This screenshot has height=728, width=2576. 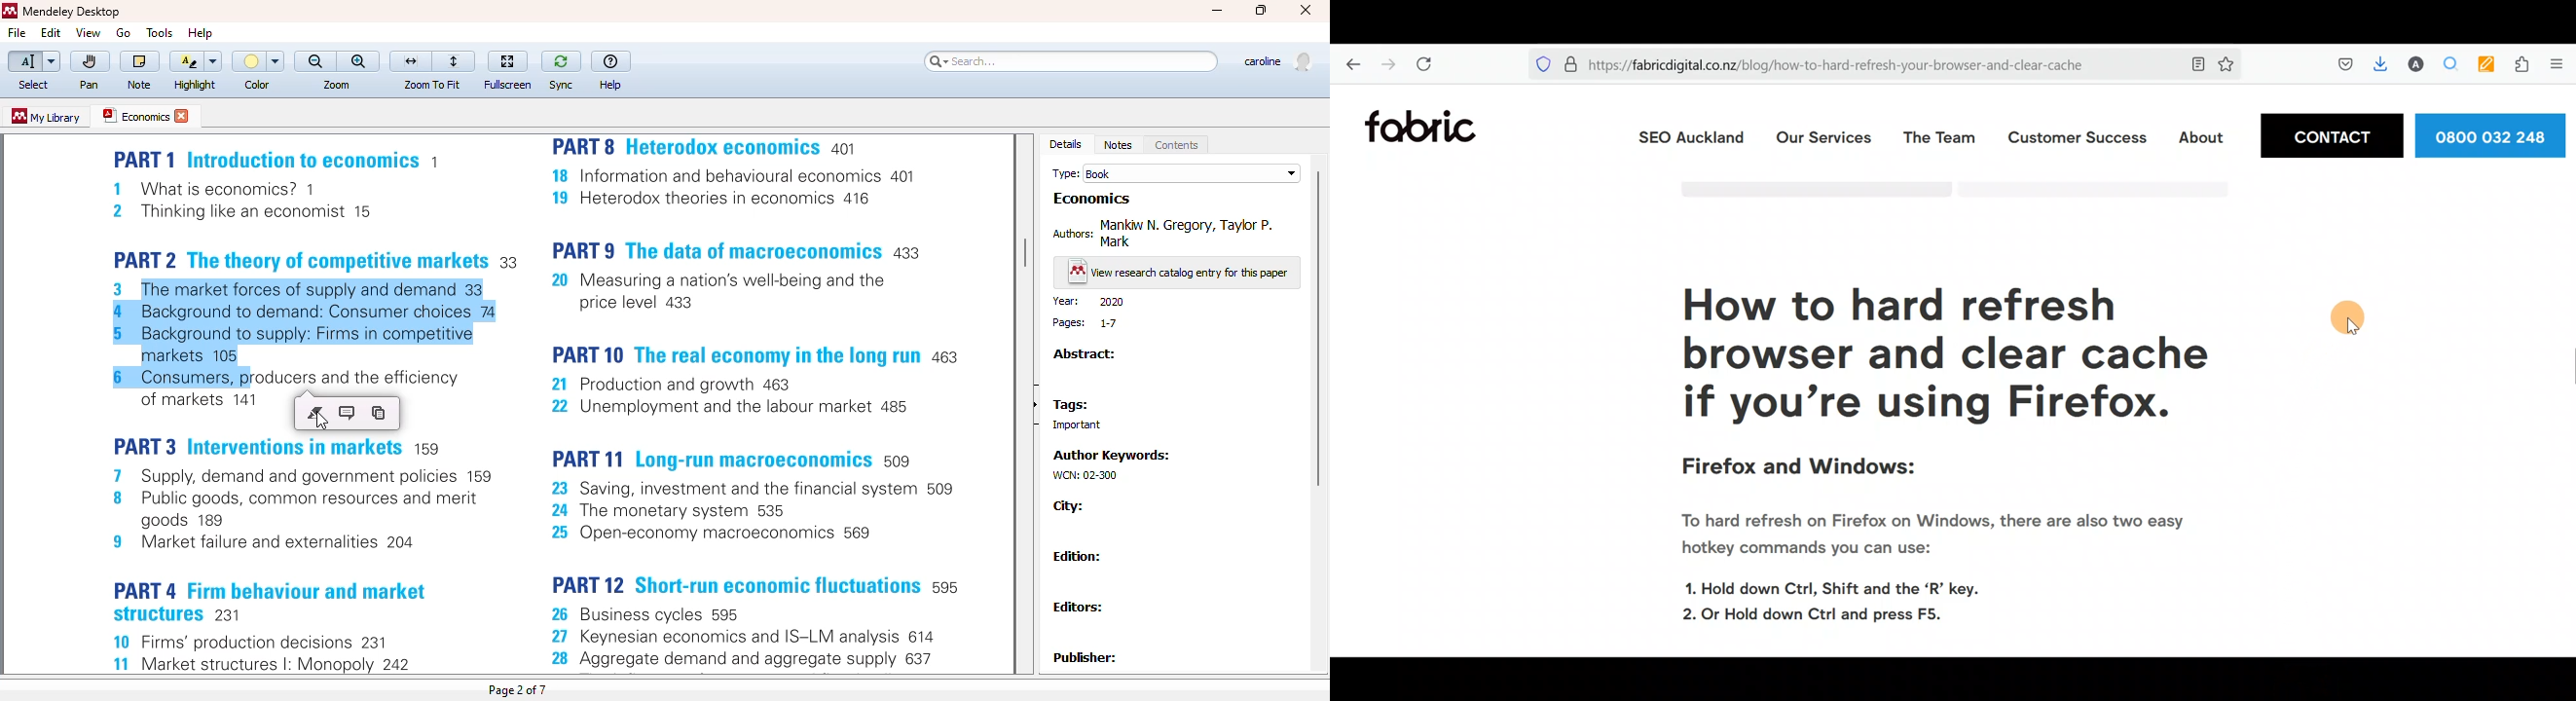 I want to click on https://fabricdigital.co.nz/blog/how-to-hard-refresh-your-browser-and-clear-cache, so click(x=1844, y=65).